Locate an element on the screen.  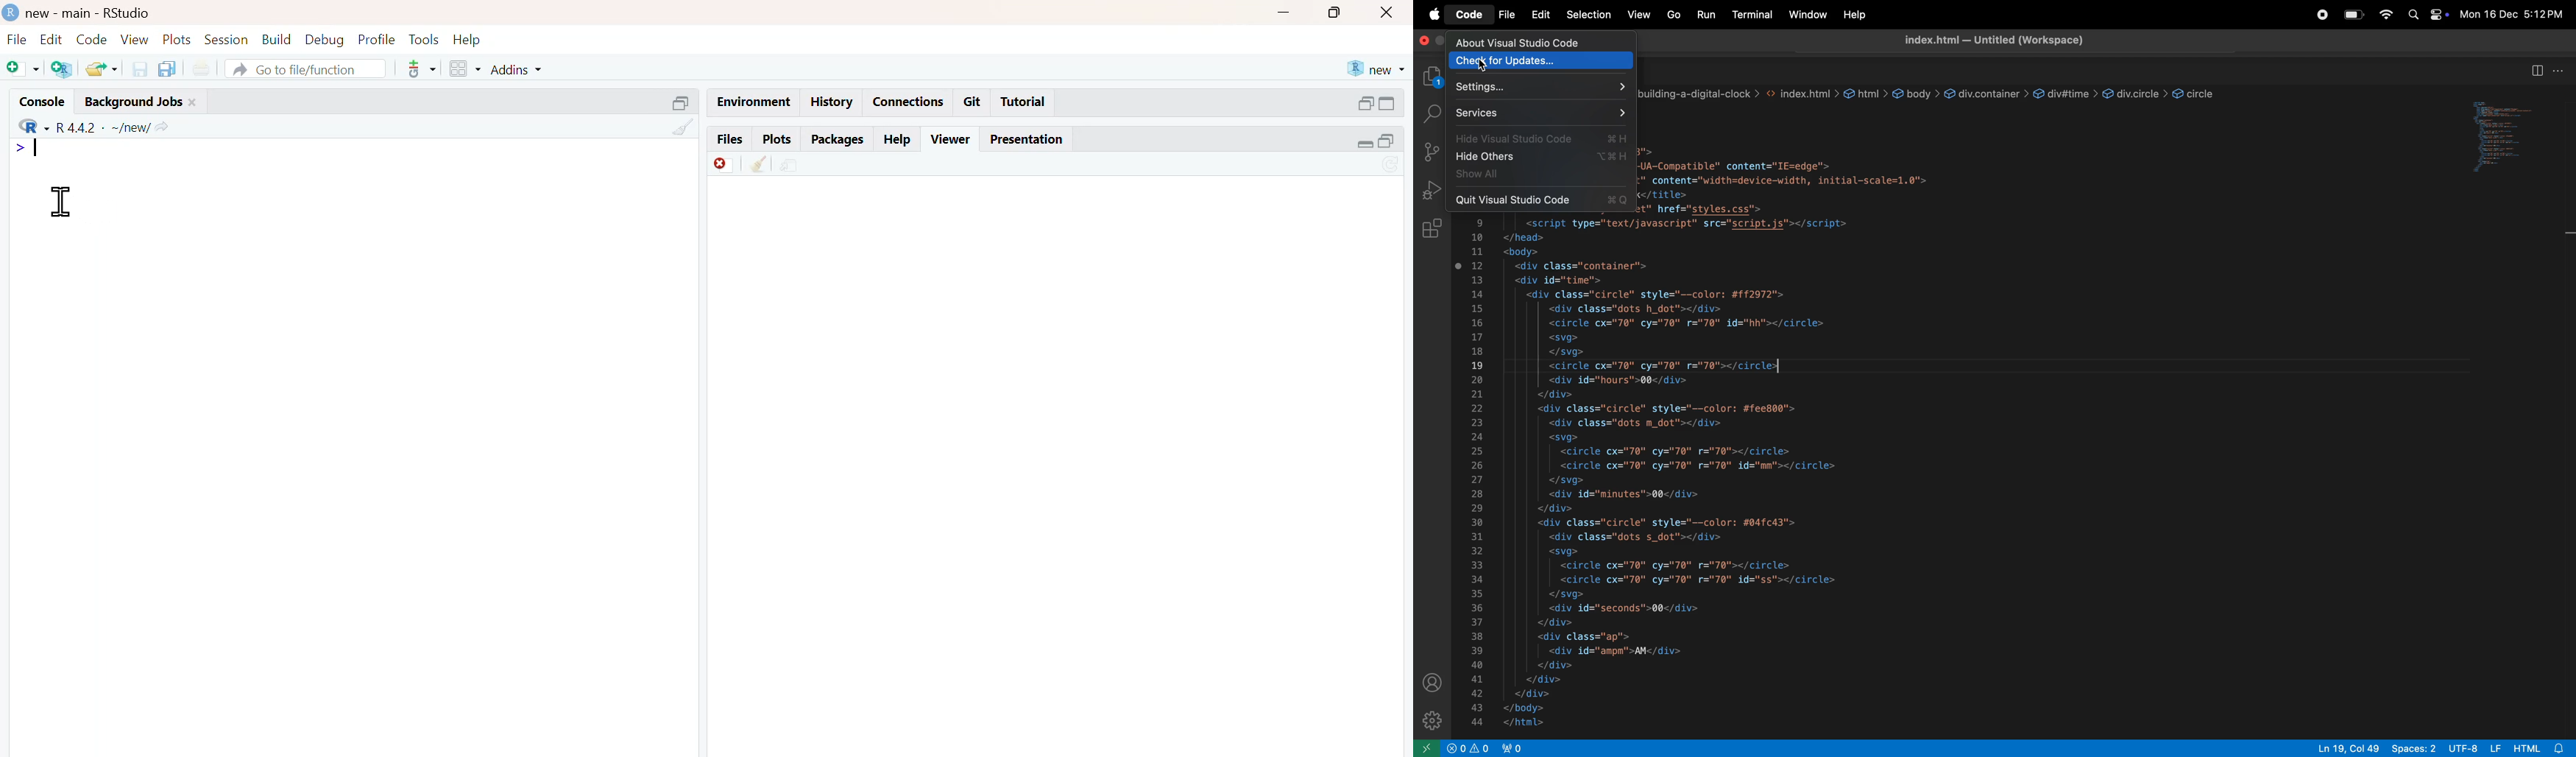
maximise is located at coordinates (1334, 12).